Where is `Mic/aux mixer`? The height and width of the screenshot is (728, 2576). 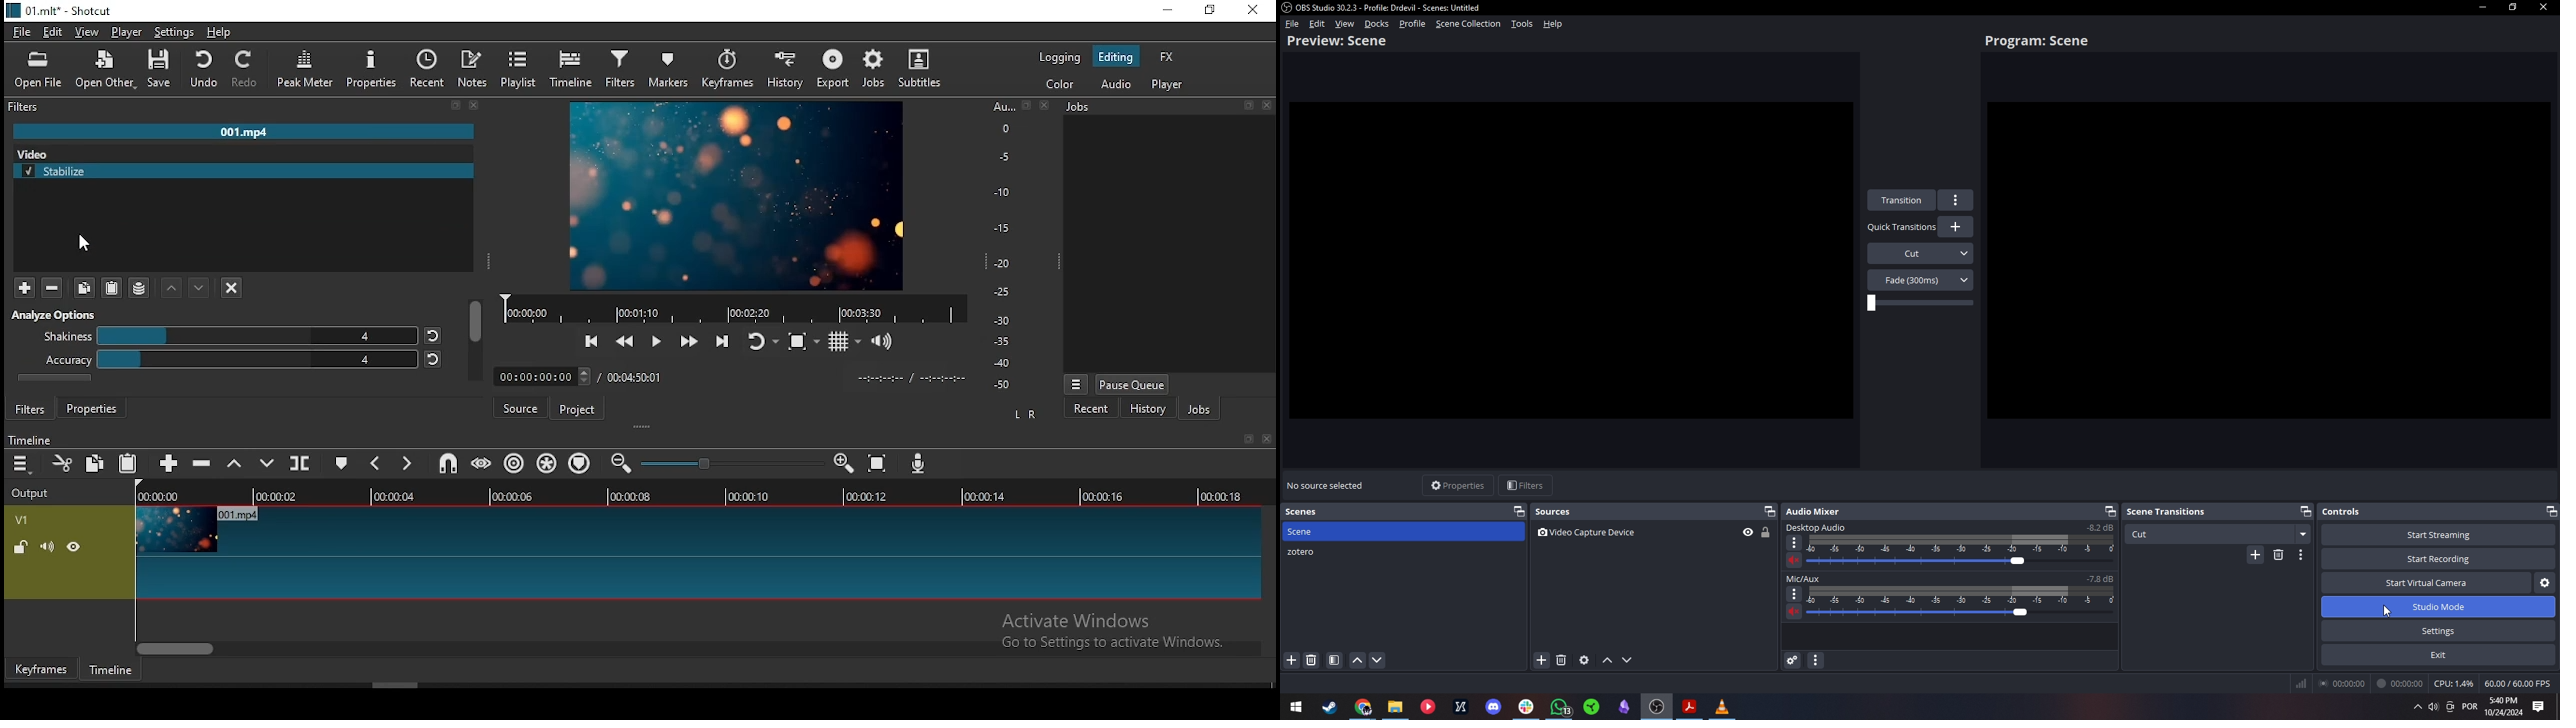 Mic/aux mixer is located at coordinates (1949, 597).